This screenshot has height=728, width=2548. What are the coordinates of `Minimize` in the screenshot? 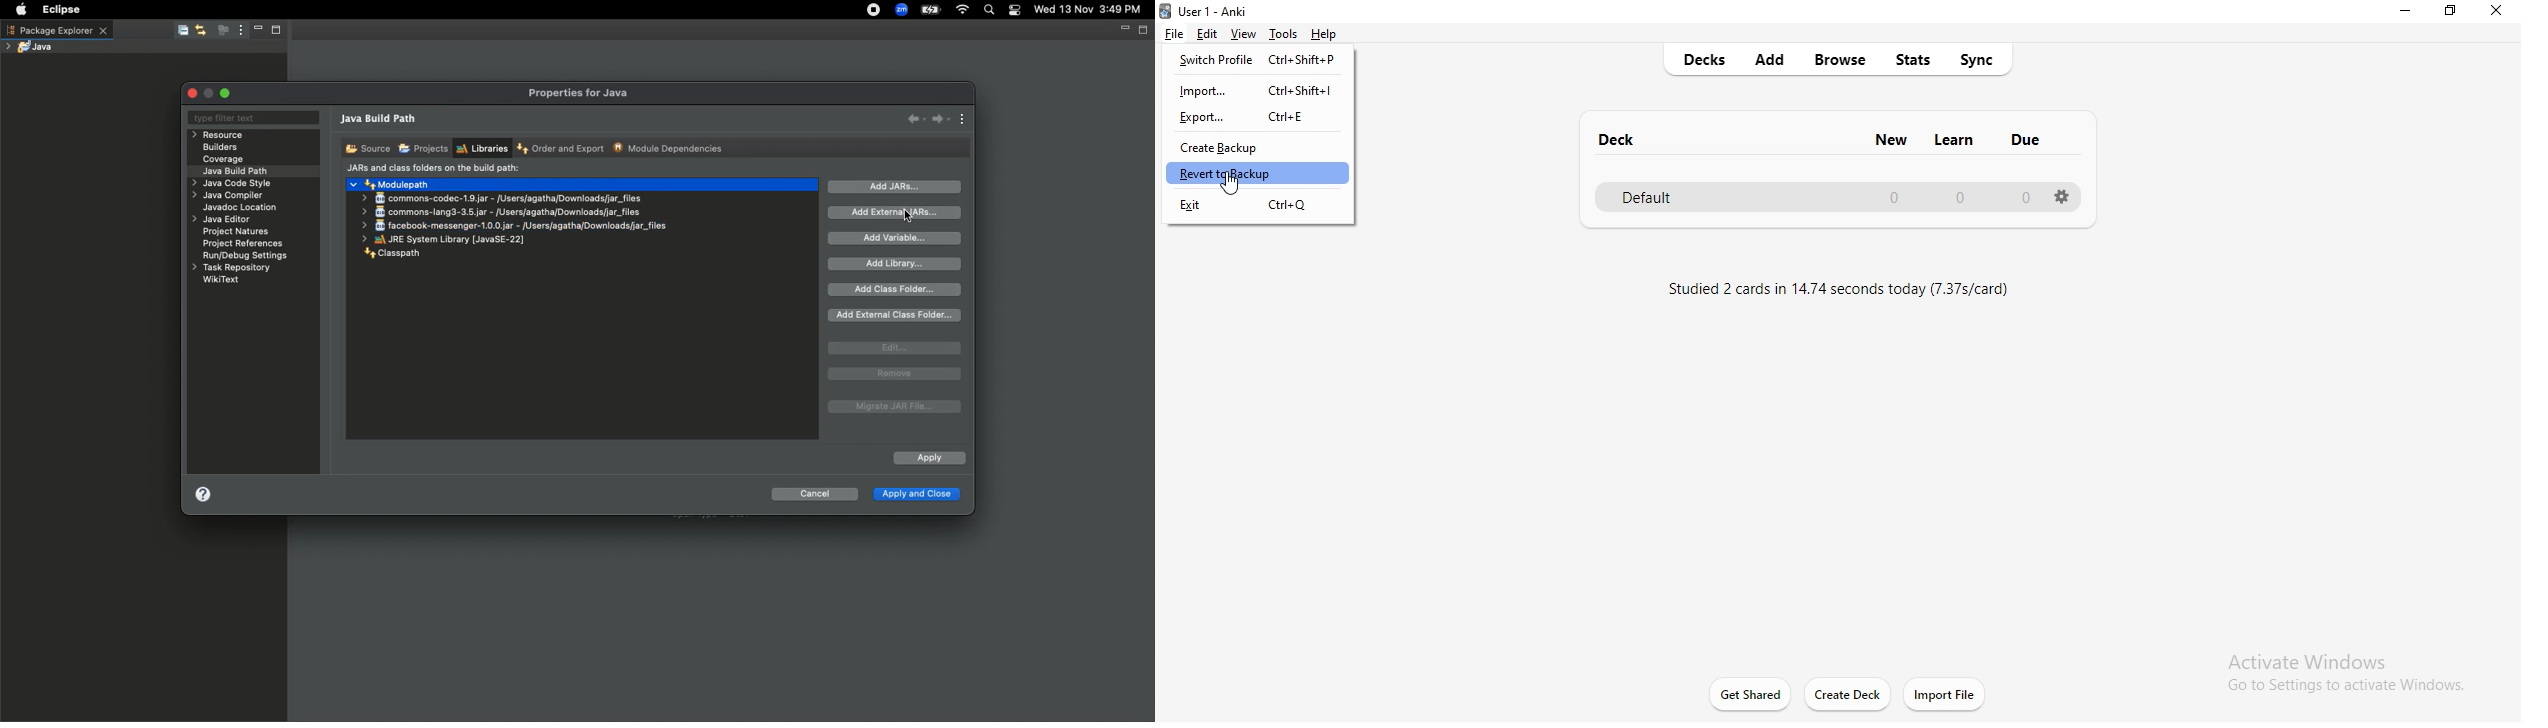 It's located at (257, 30).